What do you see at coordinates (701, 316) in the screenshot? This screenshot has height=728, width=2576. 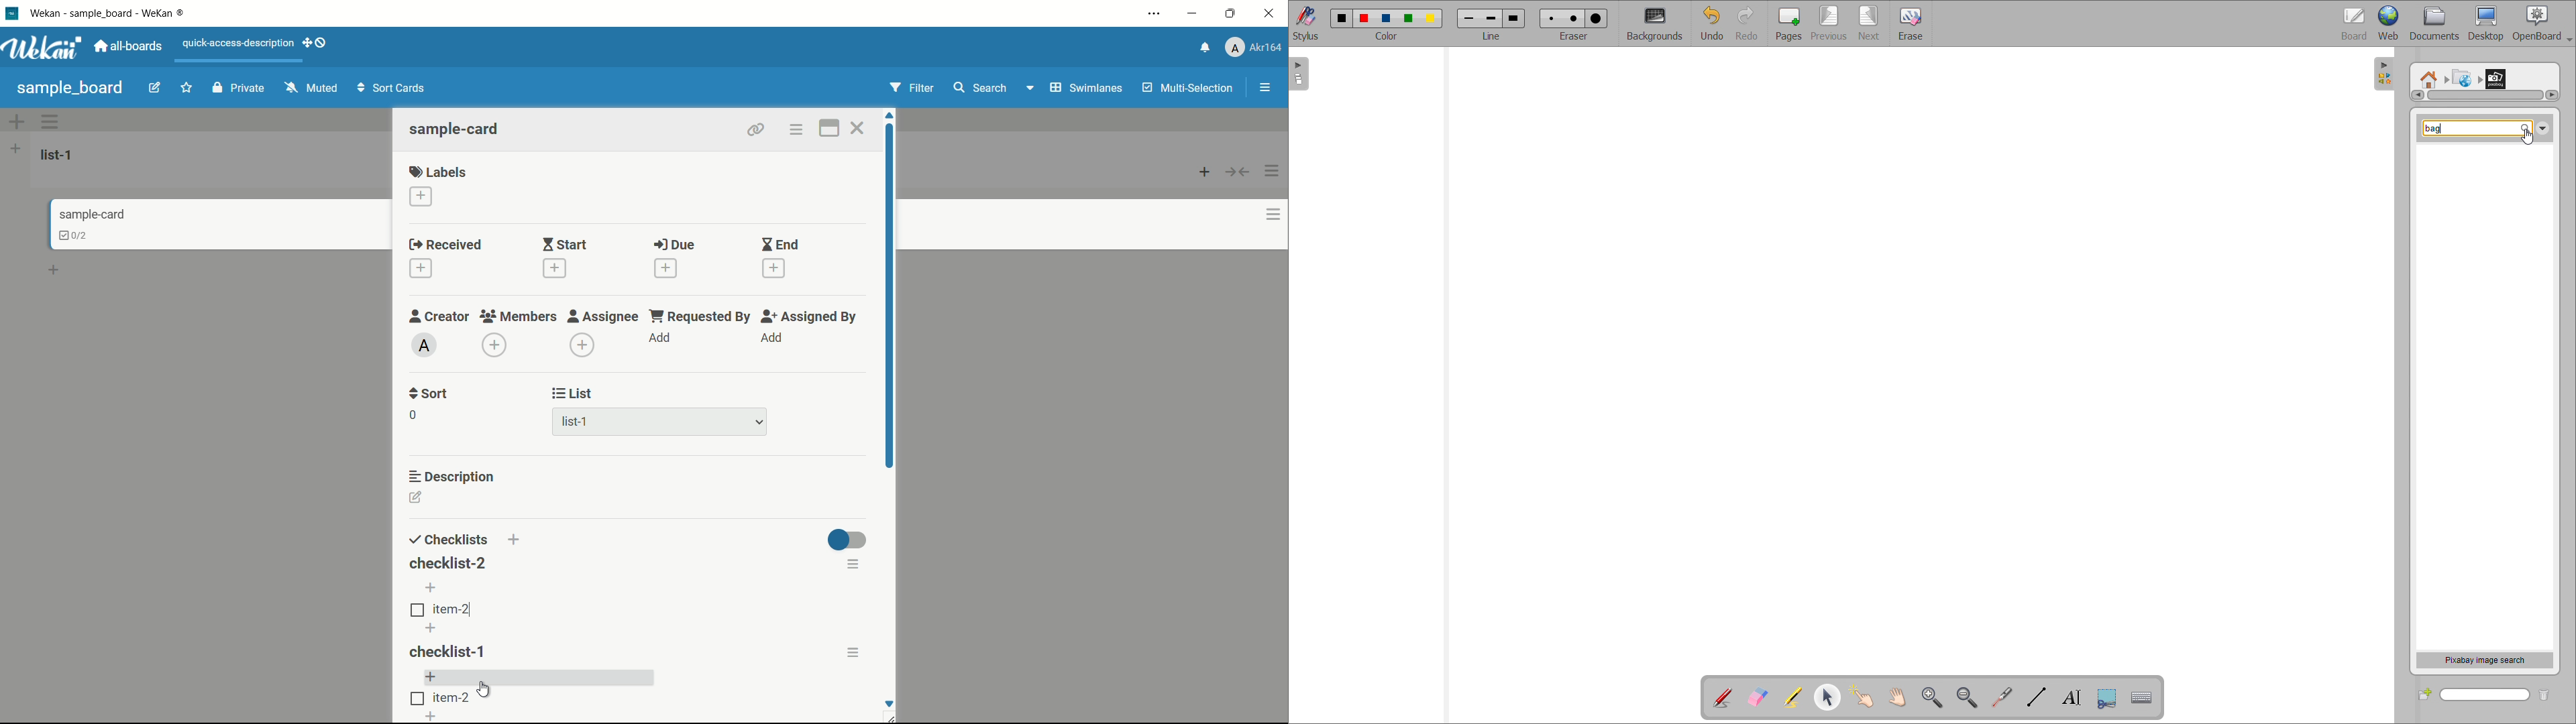 I see `requested by` at bounding box center [701, 316].